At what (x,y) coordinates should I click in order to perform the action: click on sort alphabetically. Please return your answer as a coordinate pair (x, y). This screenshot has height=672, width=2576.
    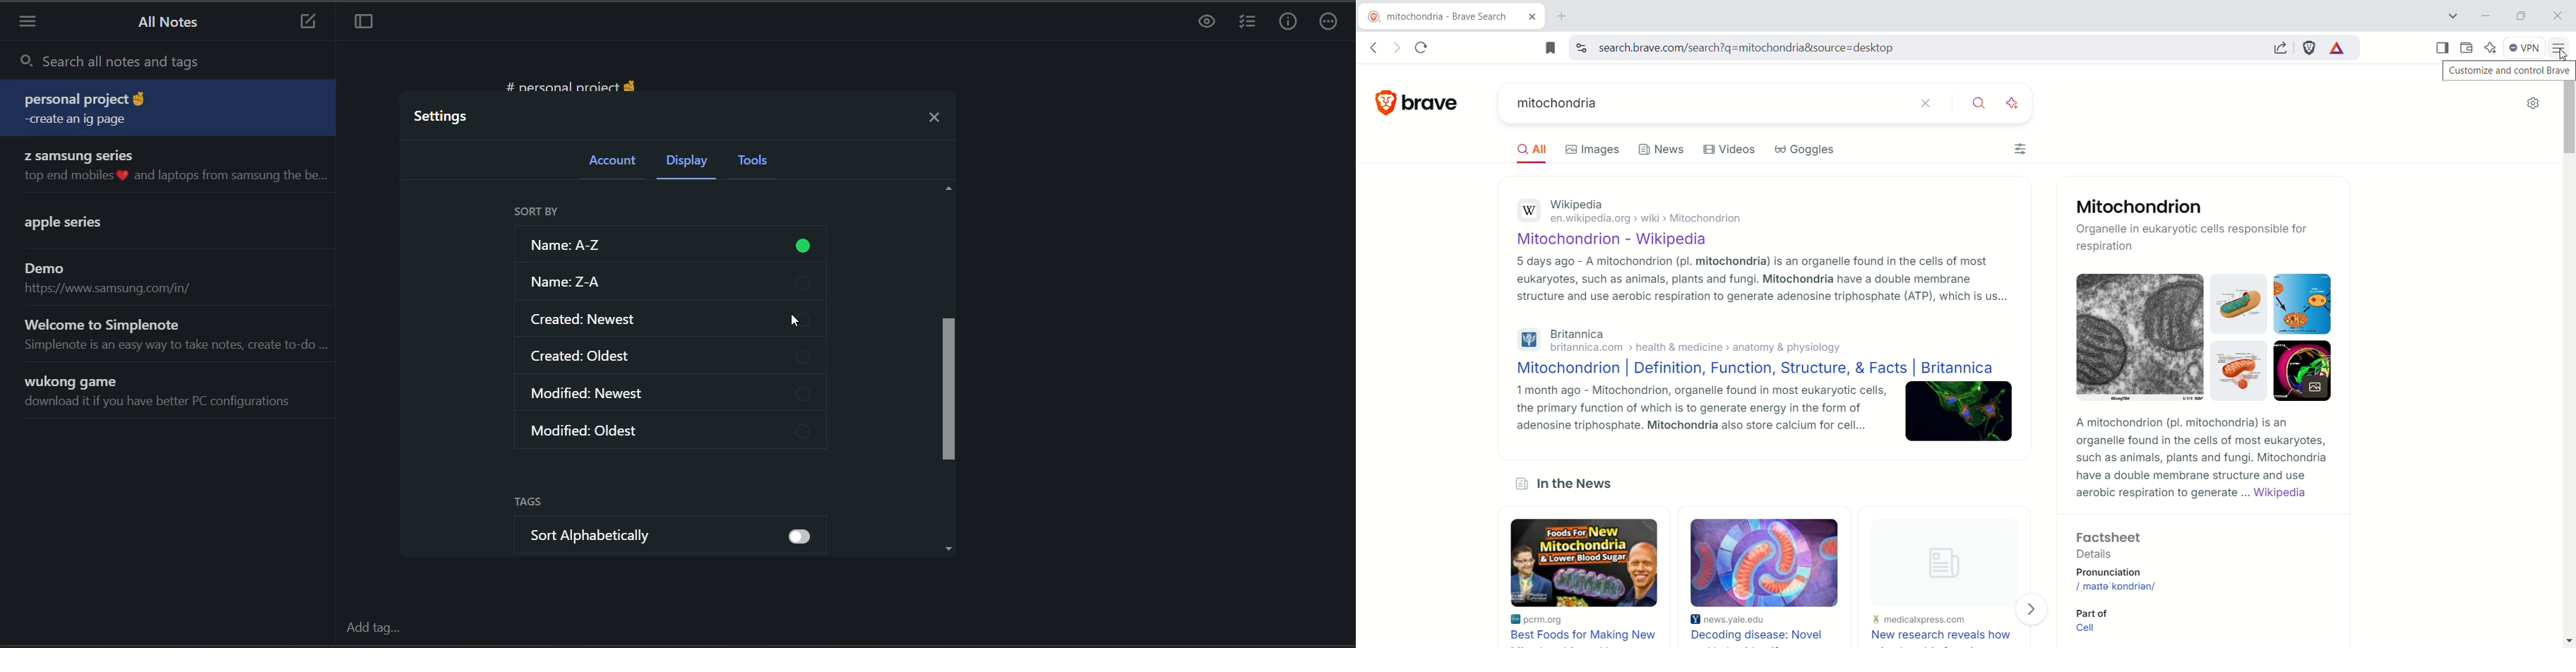
    Looking at the image, I should click on (678, 536).